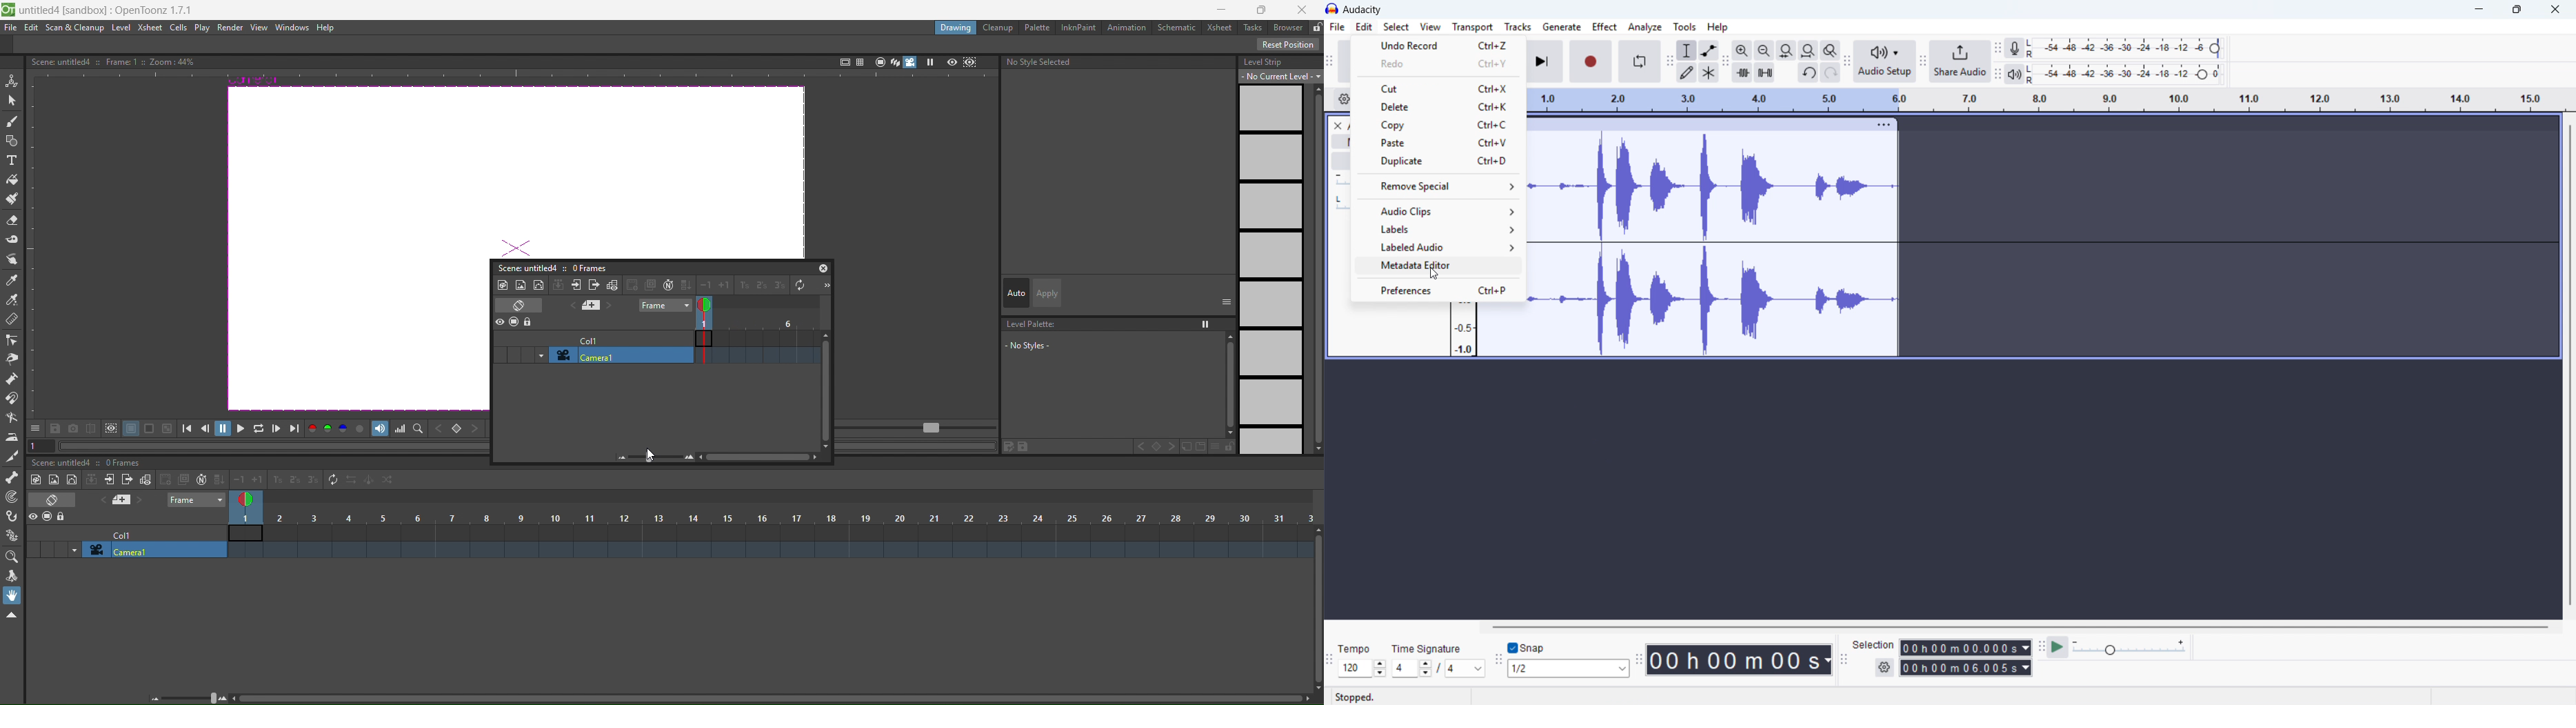  What do you see at coordinates (1709, 73) in the screenshot?
I see `multi tool` at bounding box center [1709, 73].